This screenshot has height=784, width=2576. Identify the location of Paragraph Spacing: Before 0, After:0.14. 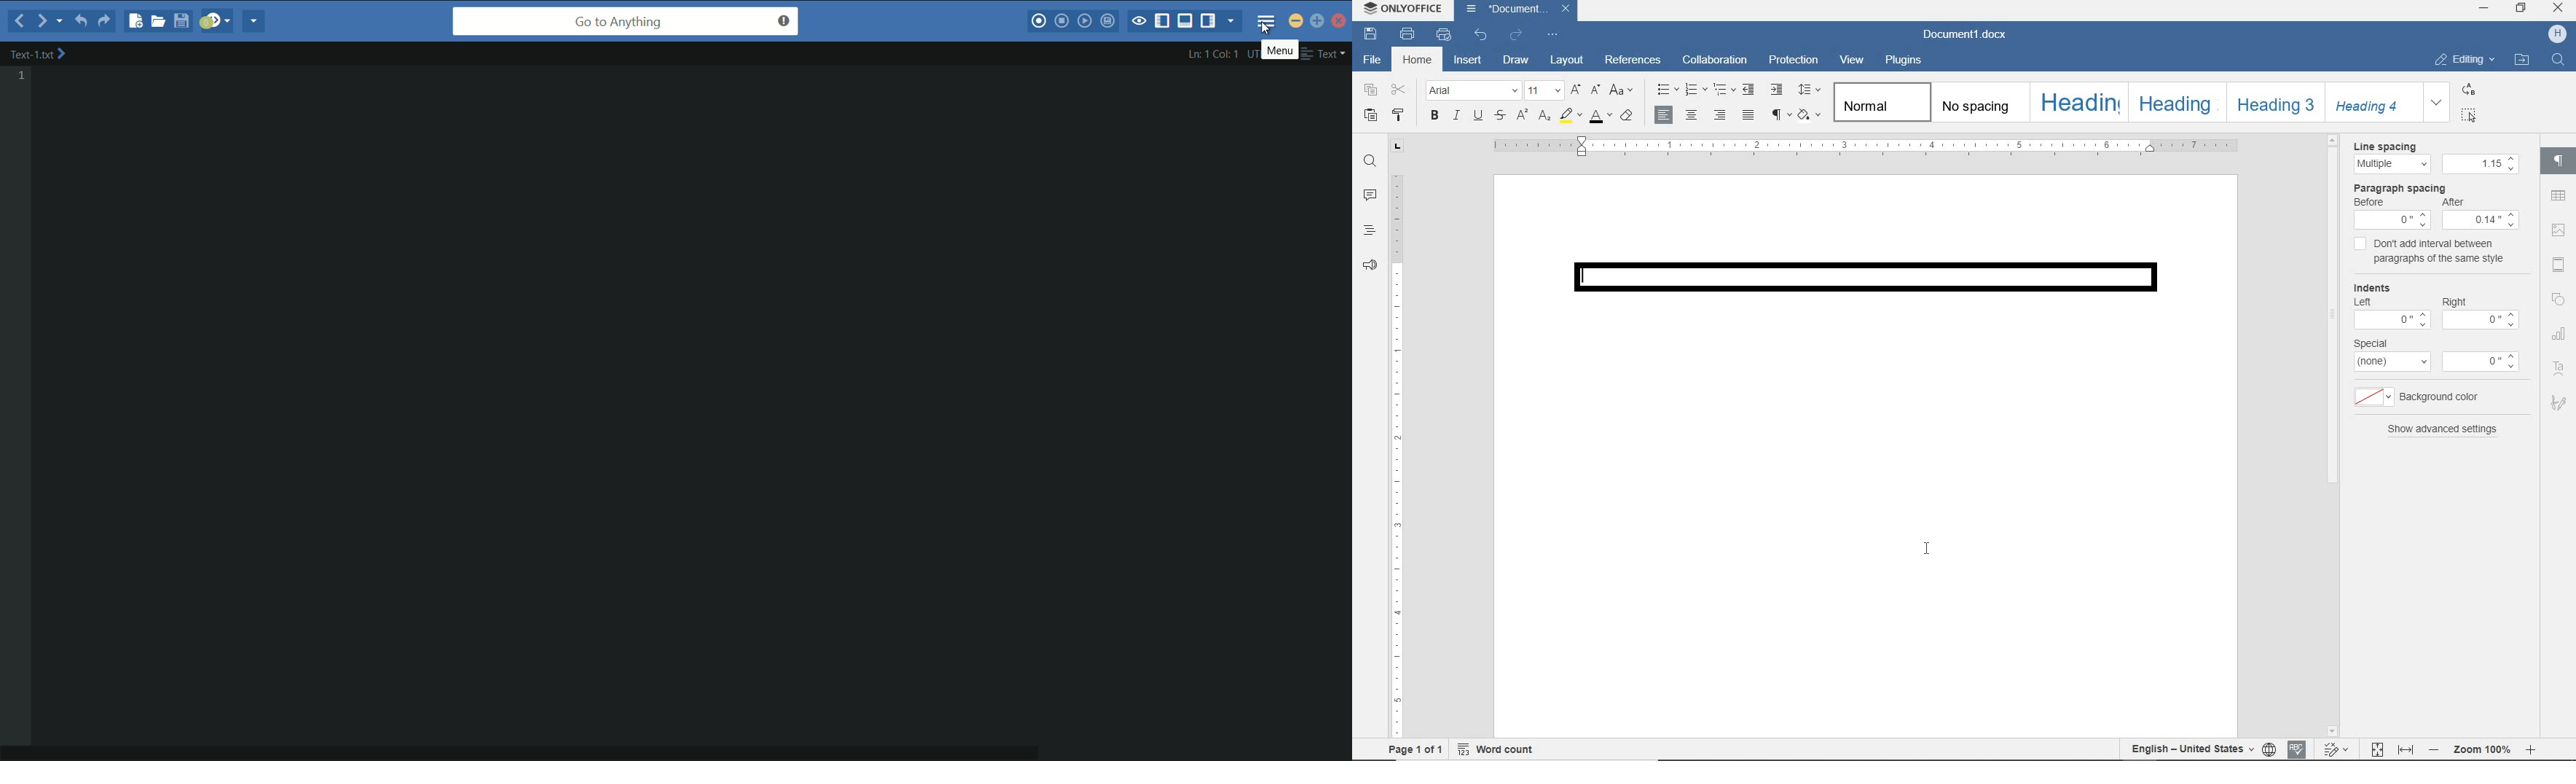
(2430, 207).